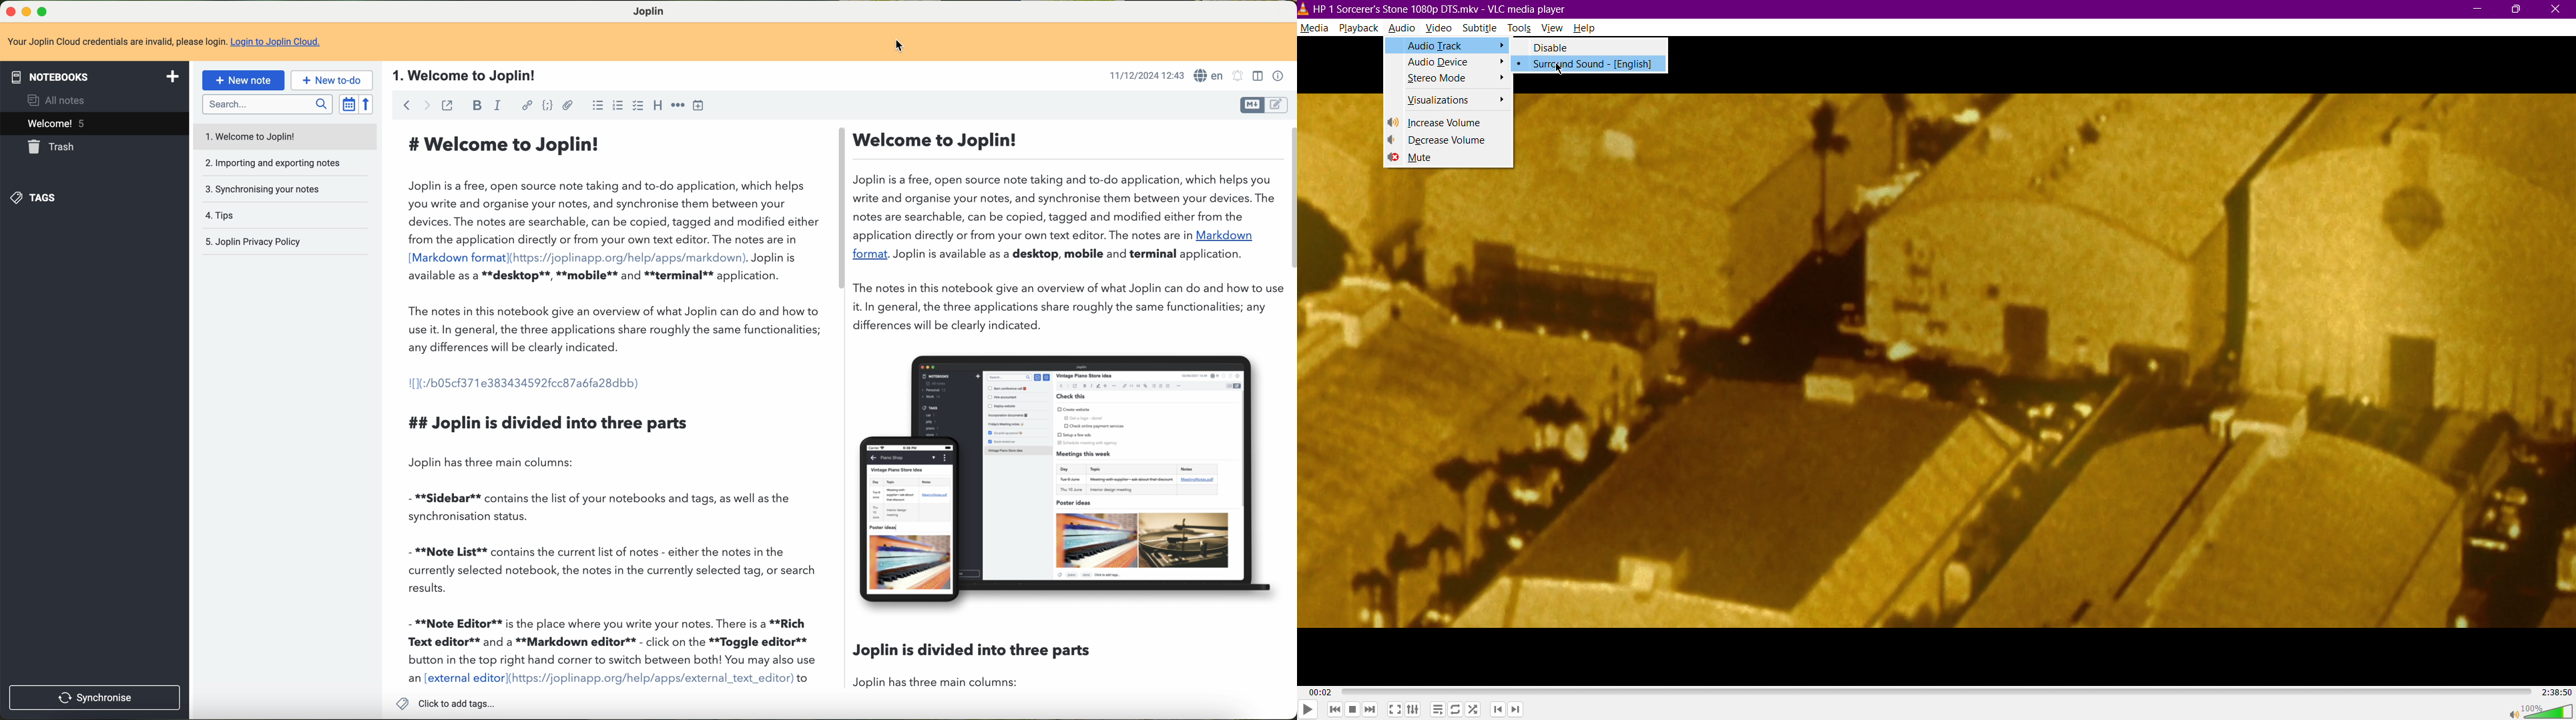  What do you see at coordinates (1320, 693) in the screenshot?
I see `00:02` at bounding box center [1320, 693].